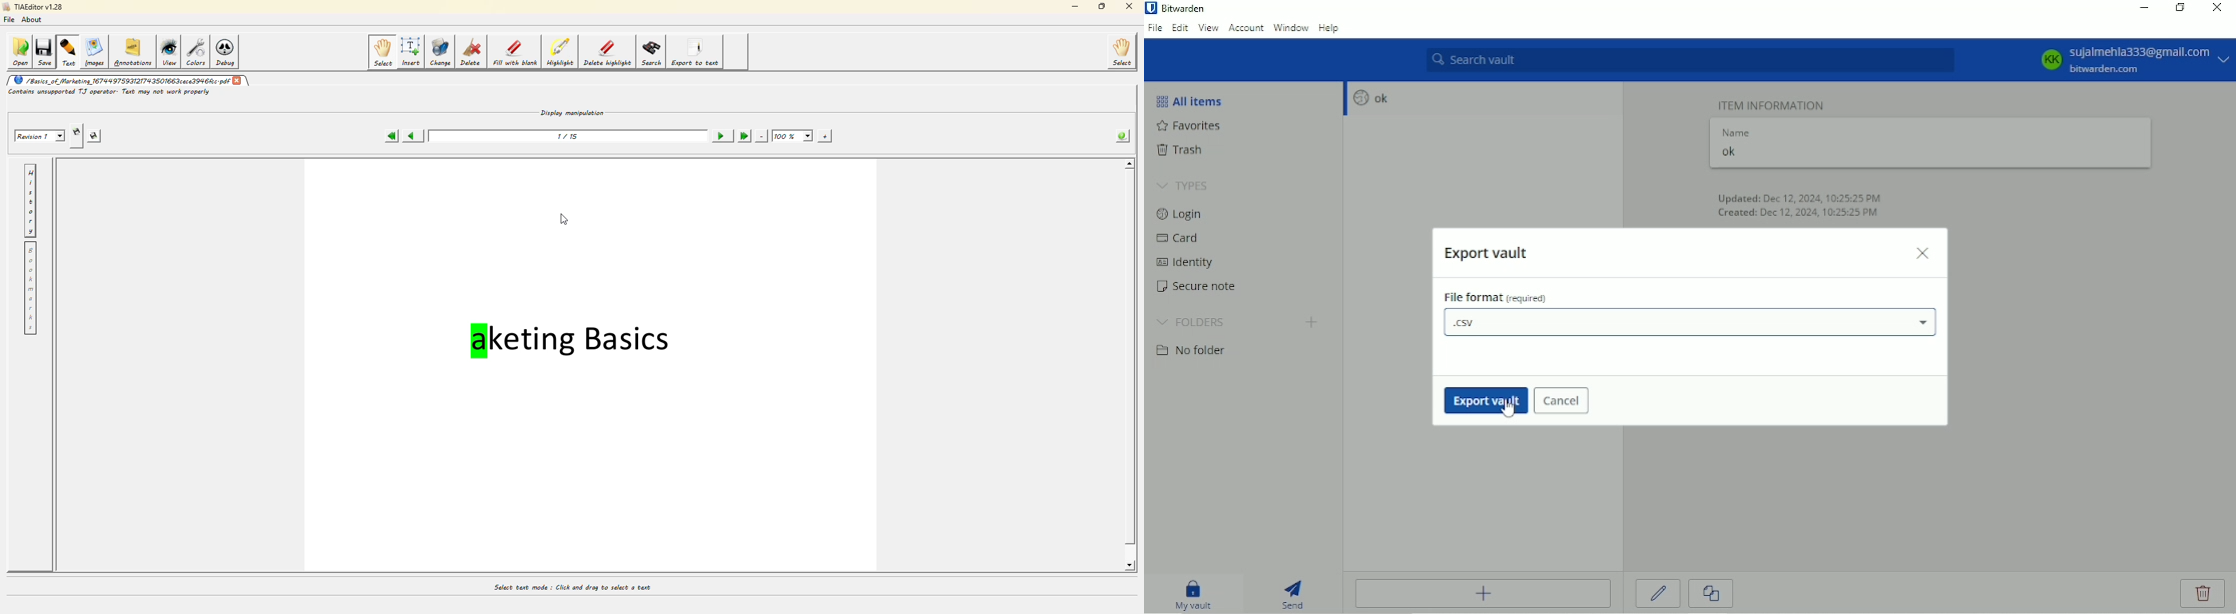  I want to click on Name ok, so click(1737, 145).